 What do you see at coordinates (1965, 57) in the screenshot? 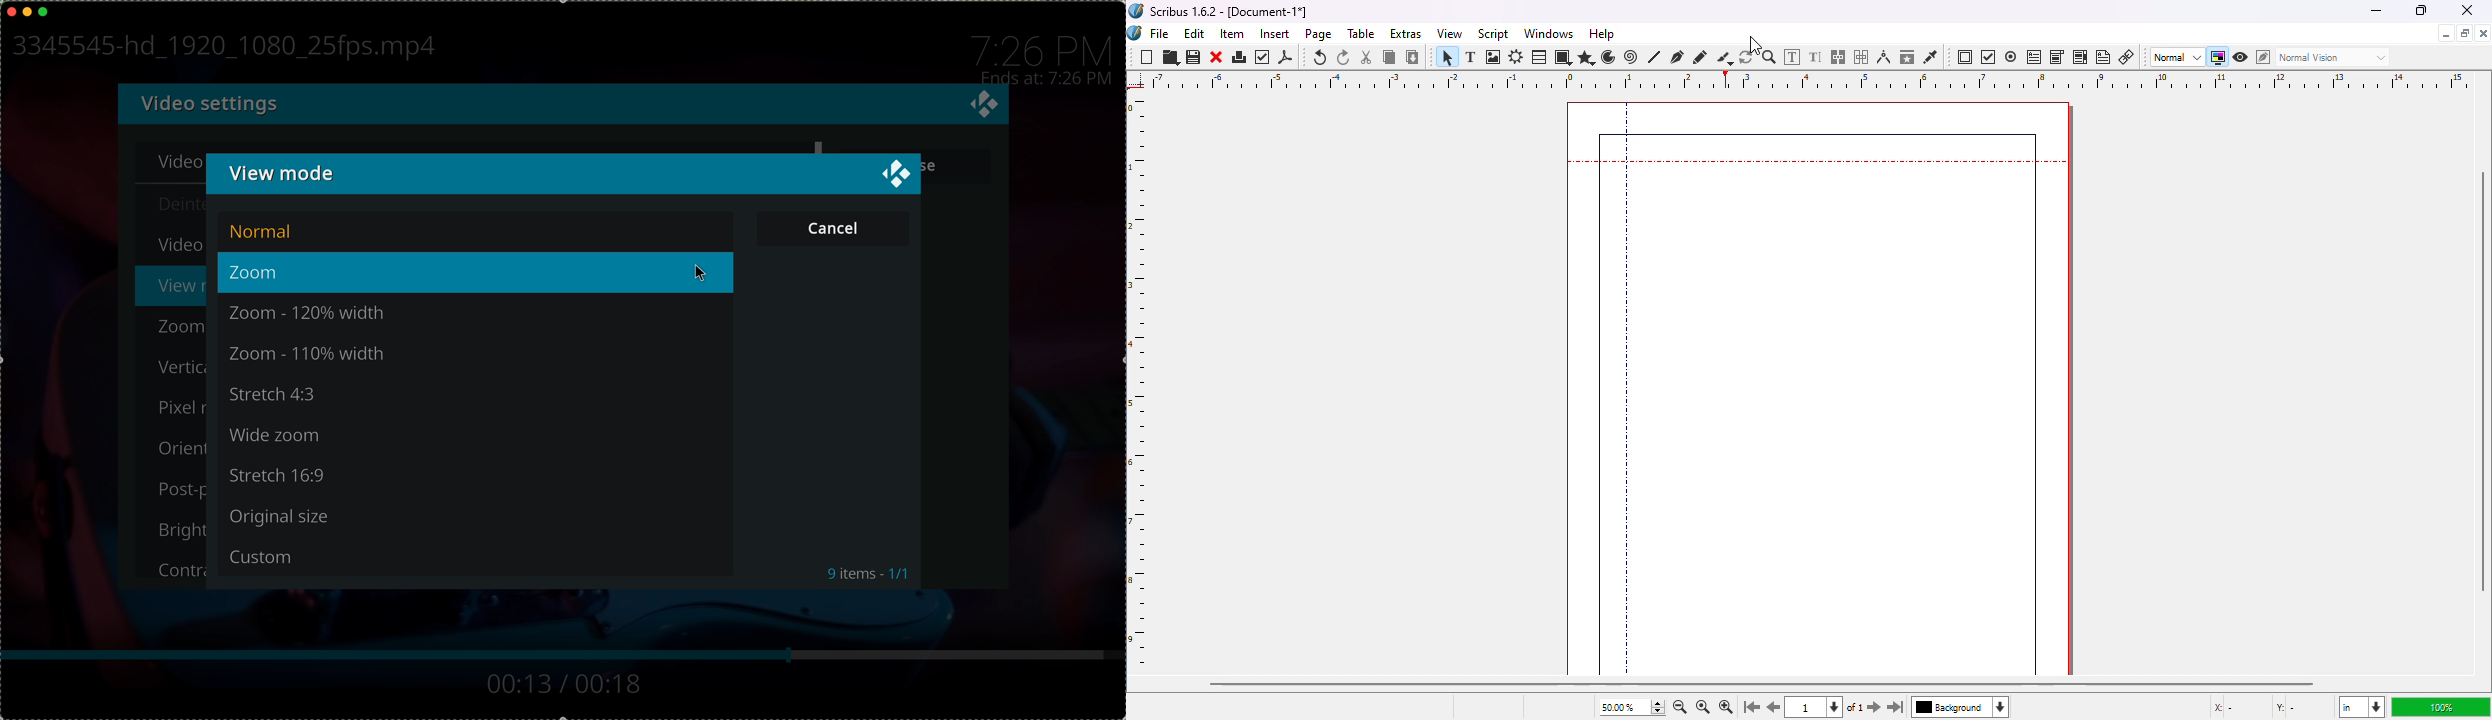
I see `PDF push button` at bounding box center [1965, 57].